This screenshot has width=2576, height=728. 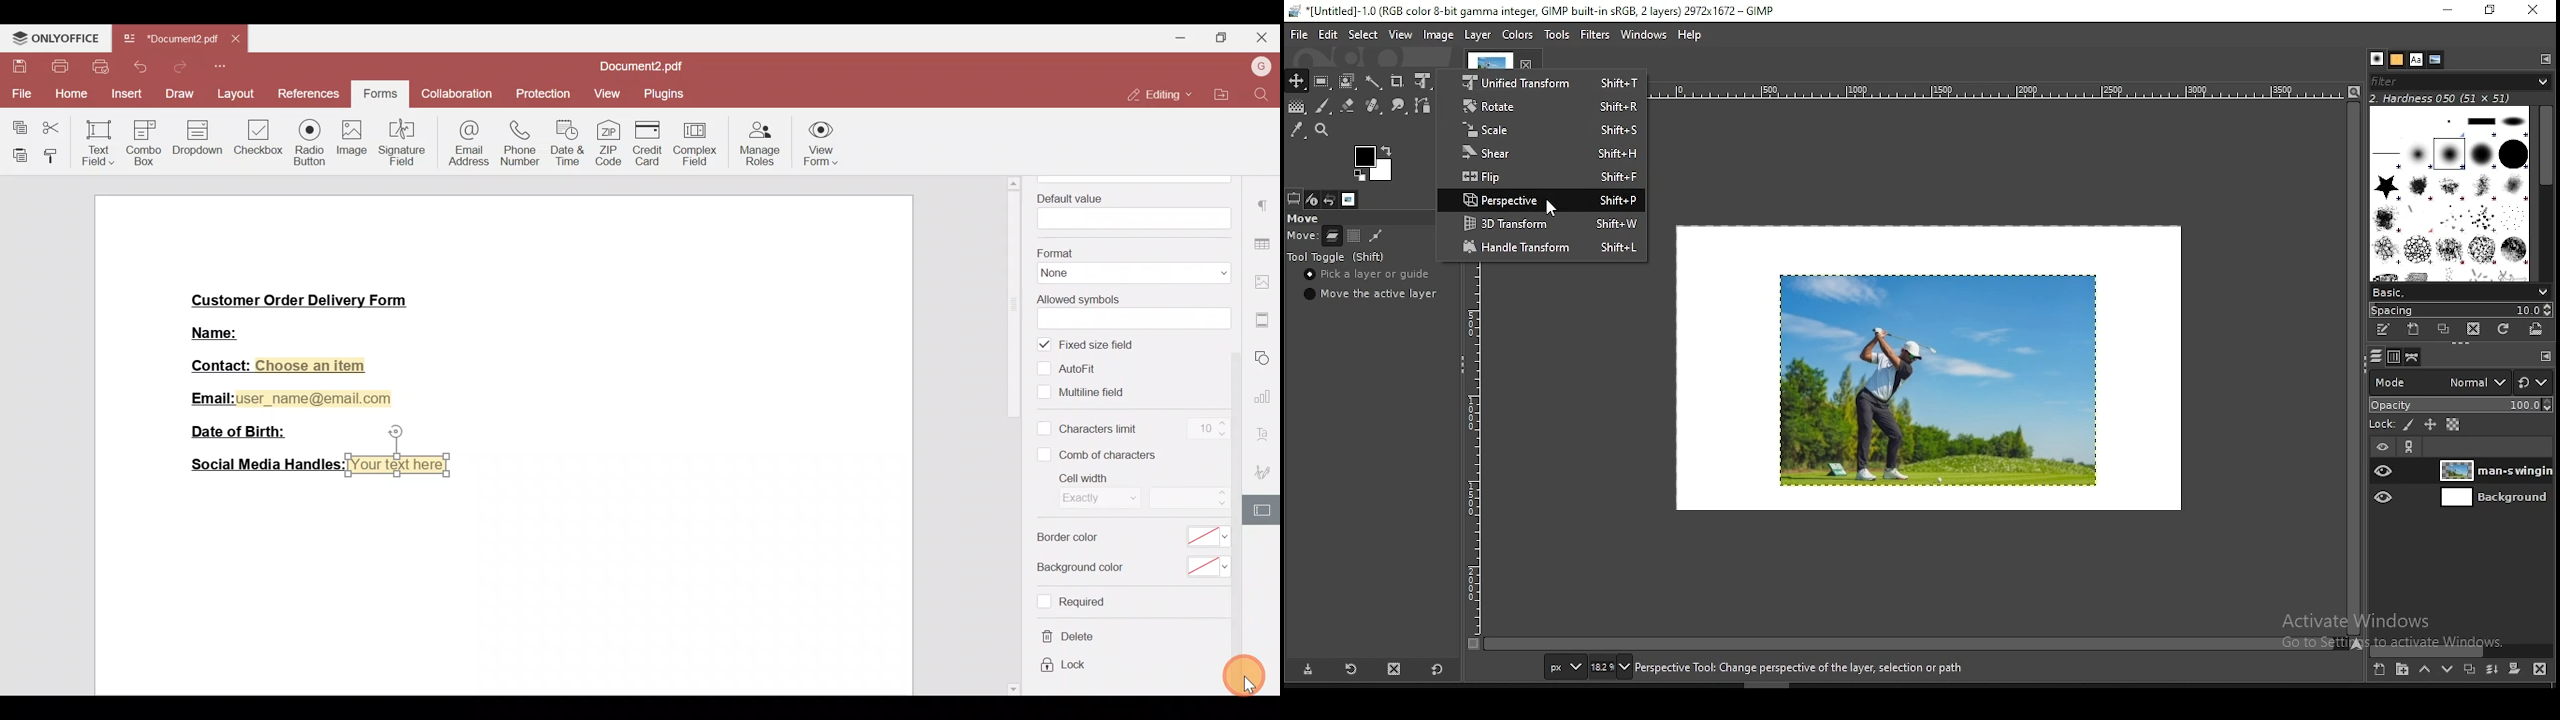 What do you see at coordinates (401, 465) in the screenshot?
I see `Your text here` at bounding box center [401, 465].